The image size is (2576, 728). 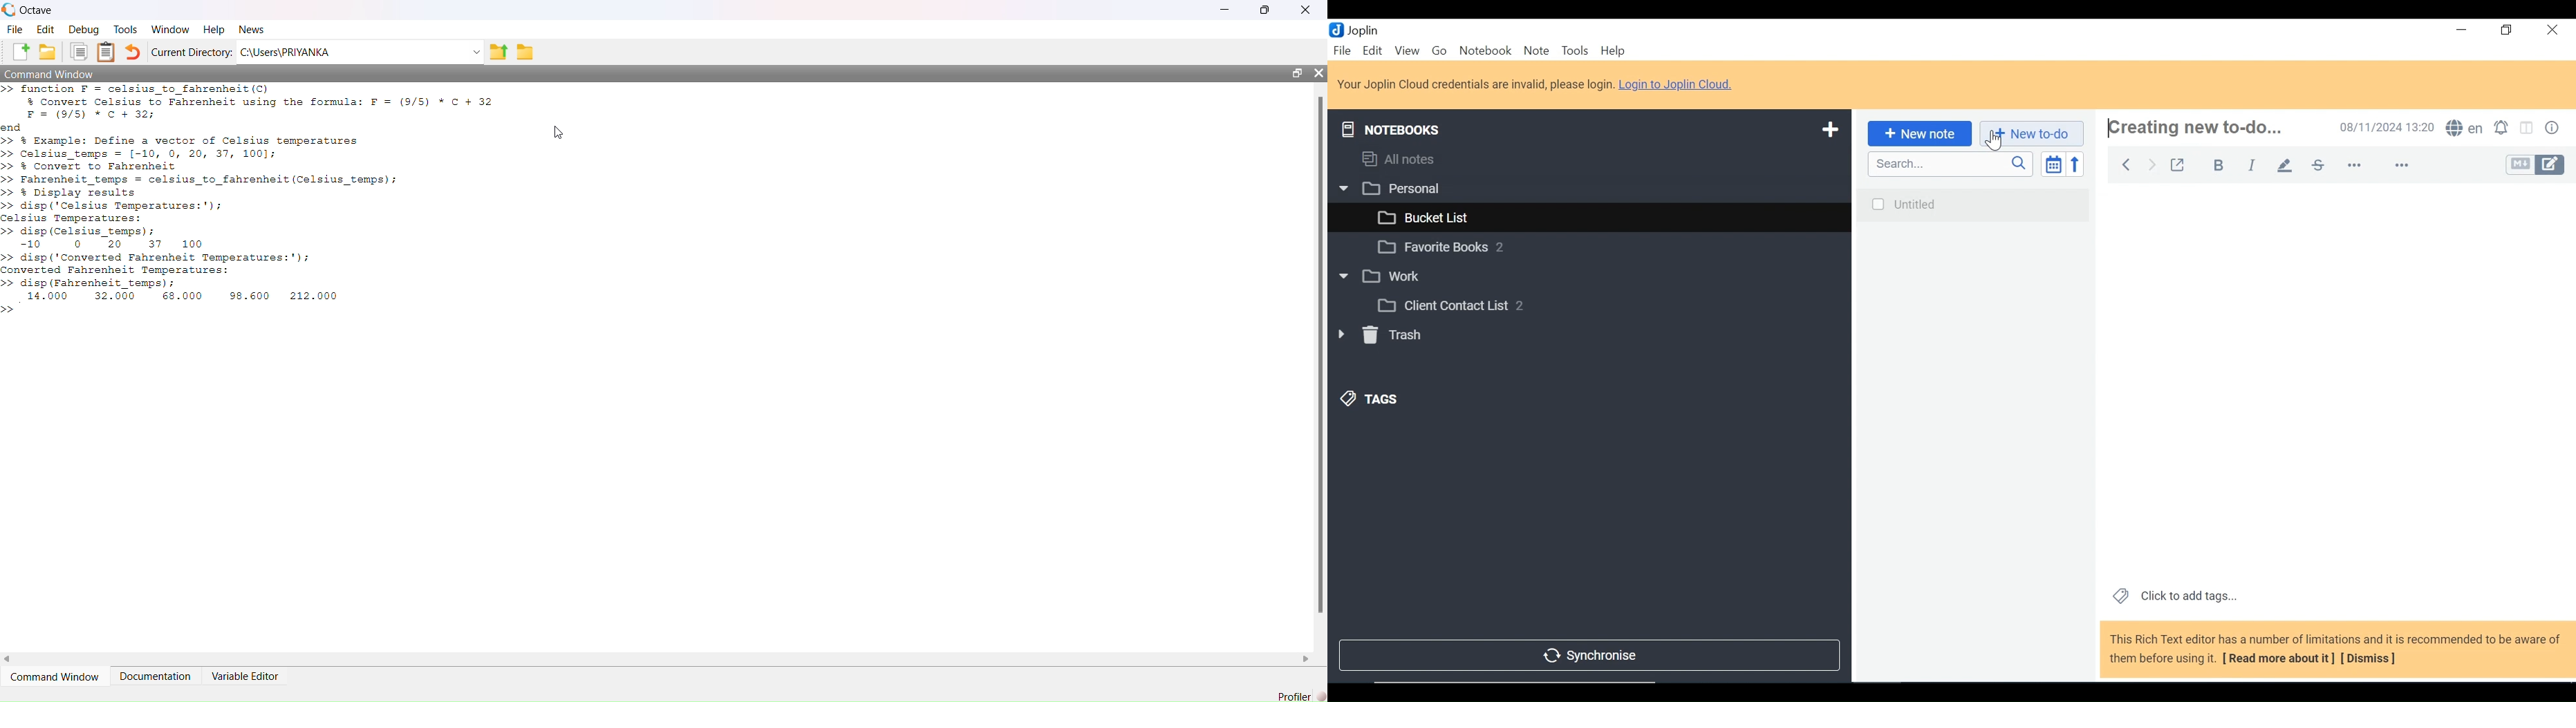 What do you see at coordinates (1588, 187) in the screenshot?
I see `Notebook` at bounding box center [1588, 187].